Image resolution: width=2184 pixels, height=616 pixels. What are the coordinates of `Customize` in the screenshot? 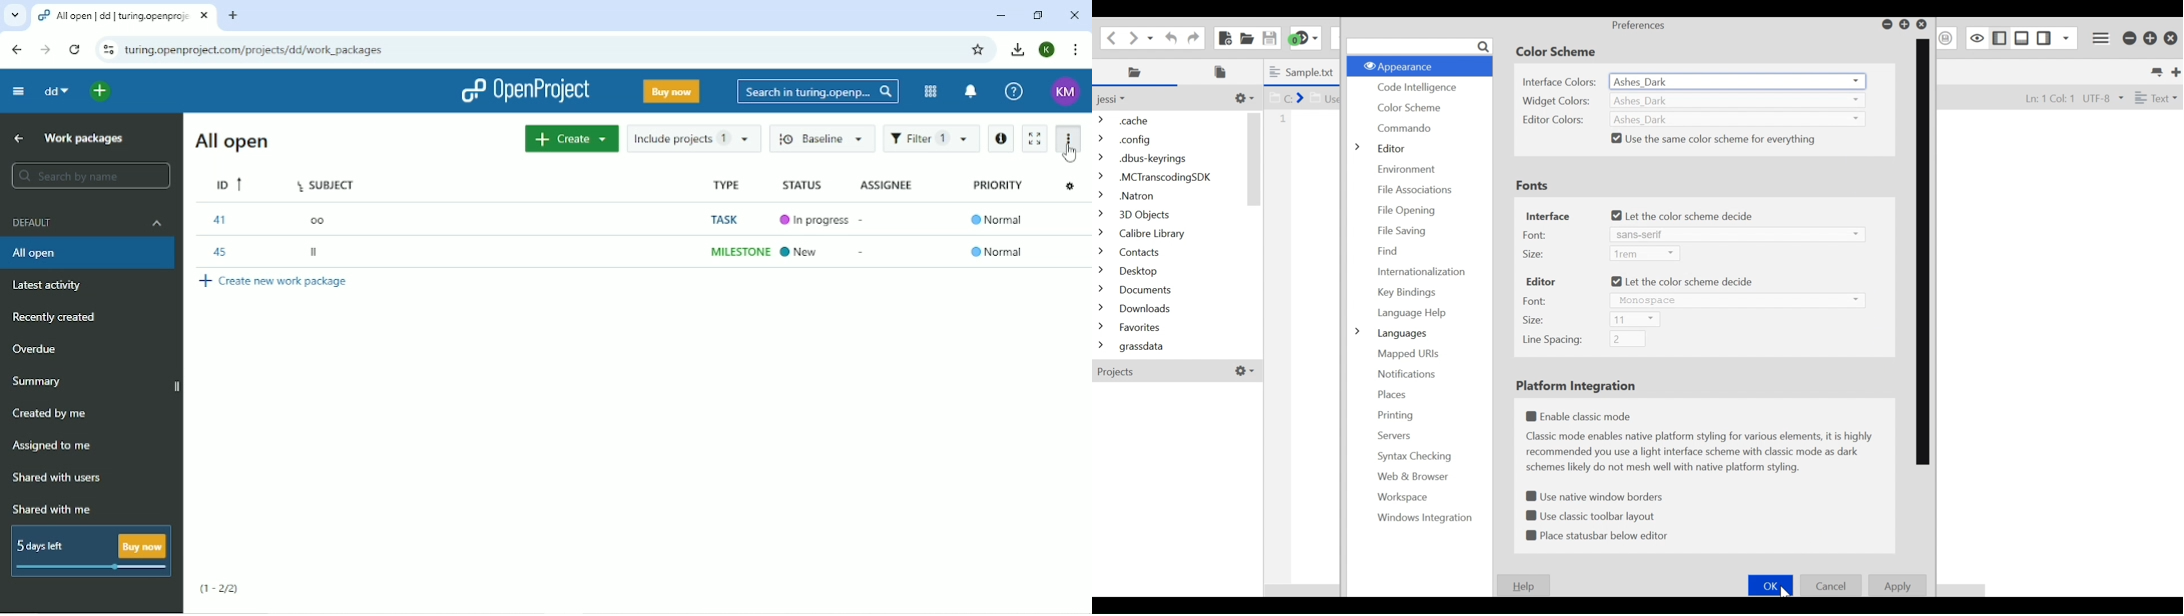 It's located at (1243, 98).